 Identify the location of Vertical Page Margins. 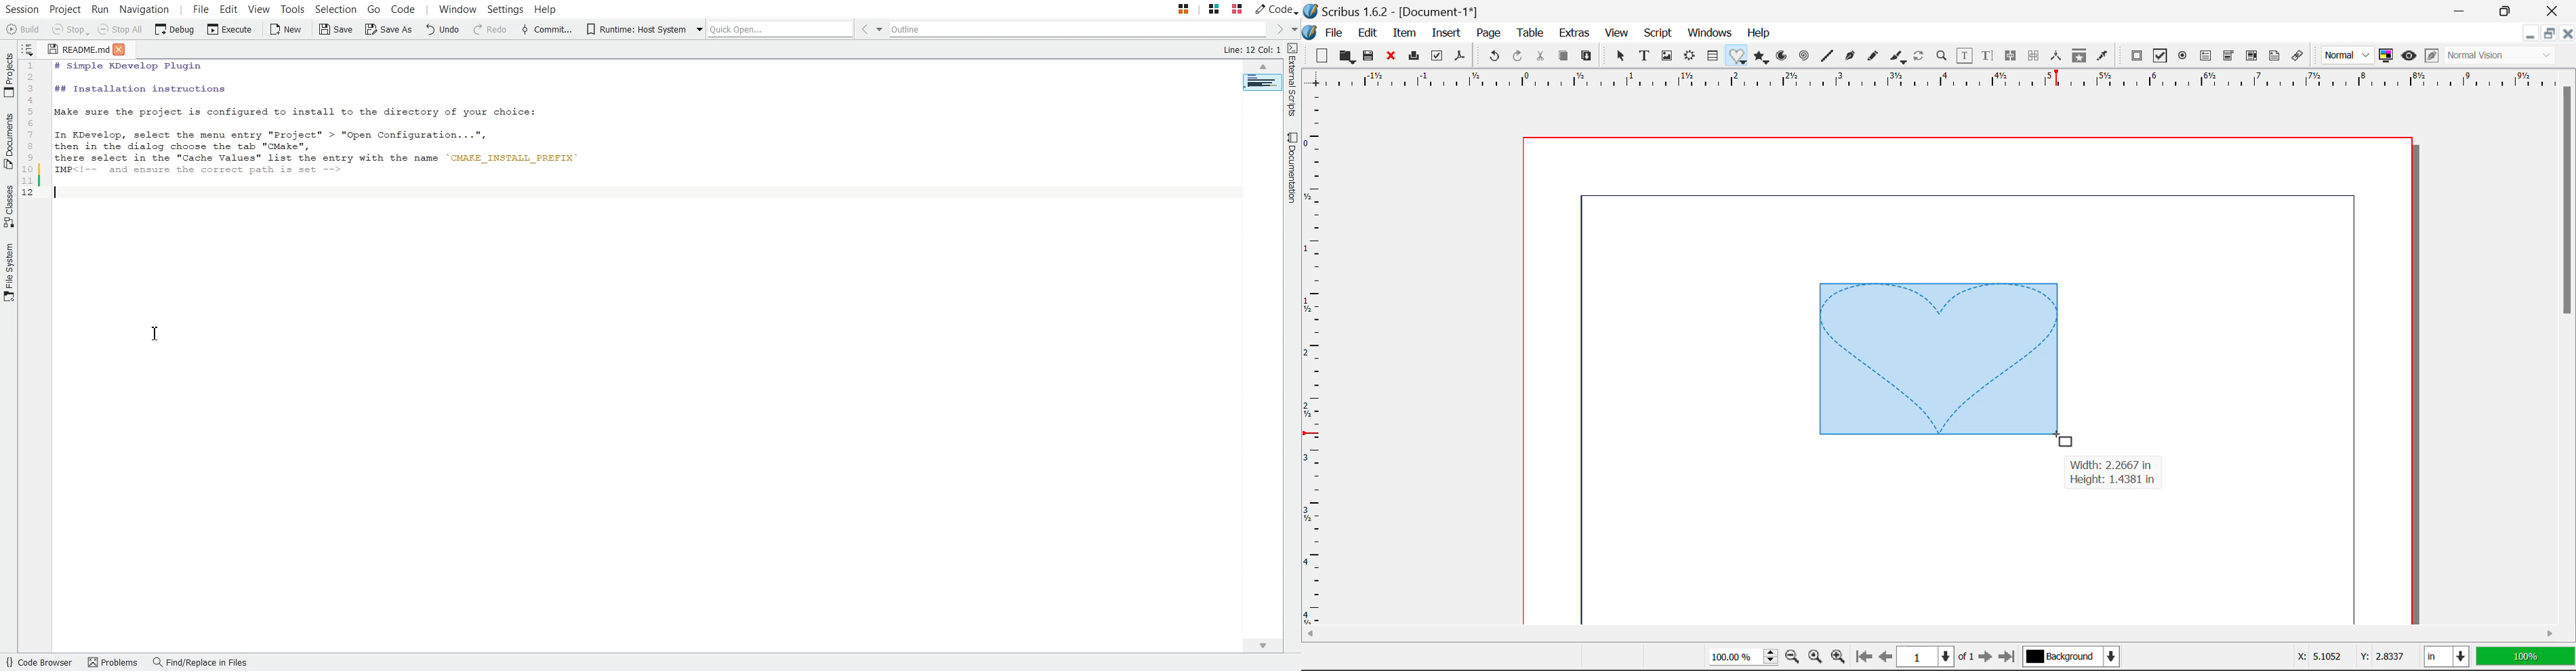
(1928, 82).